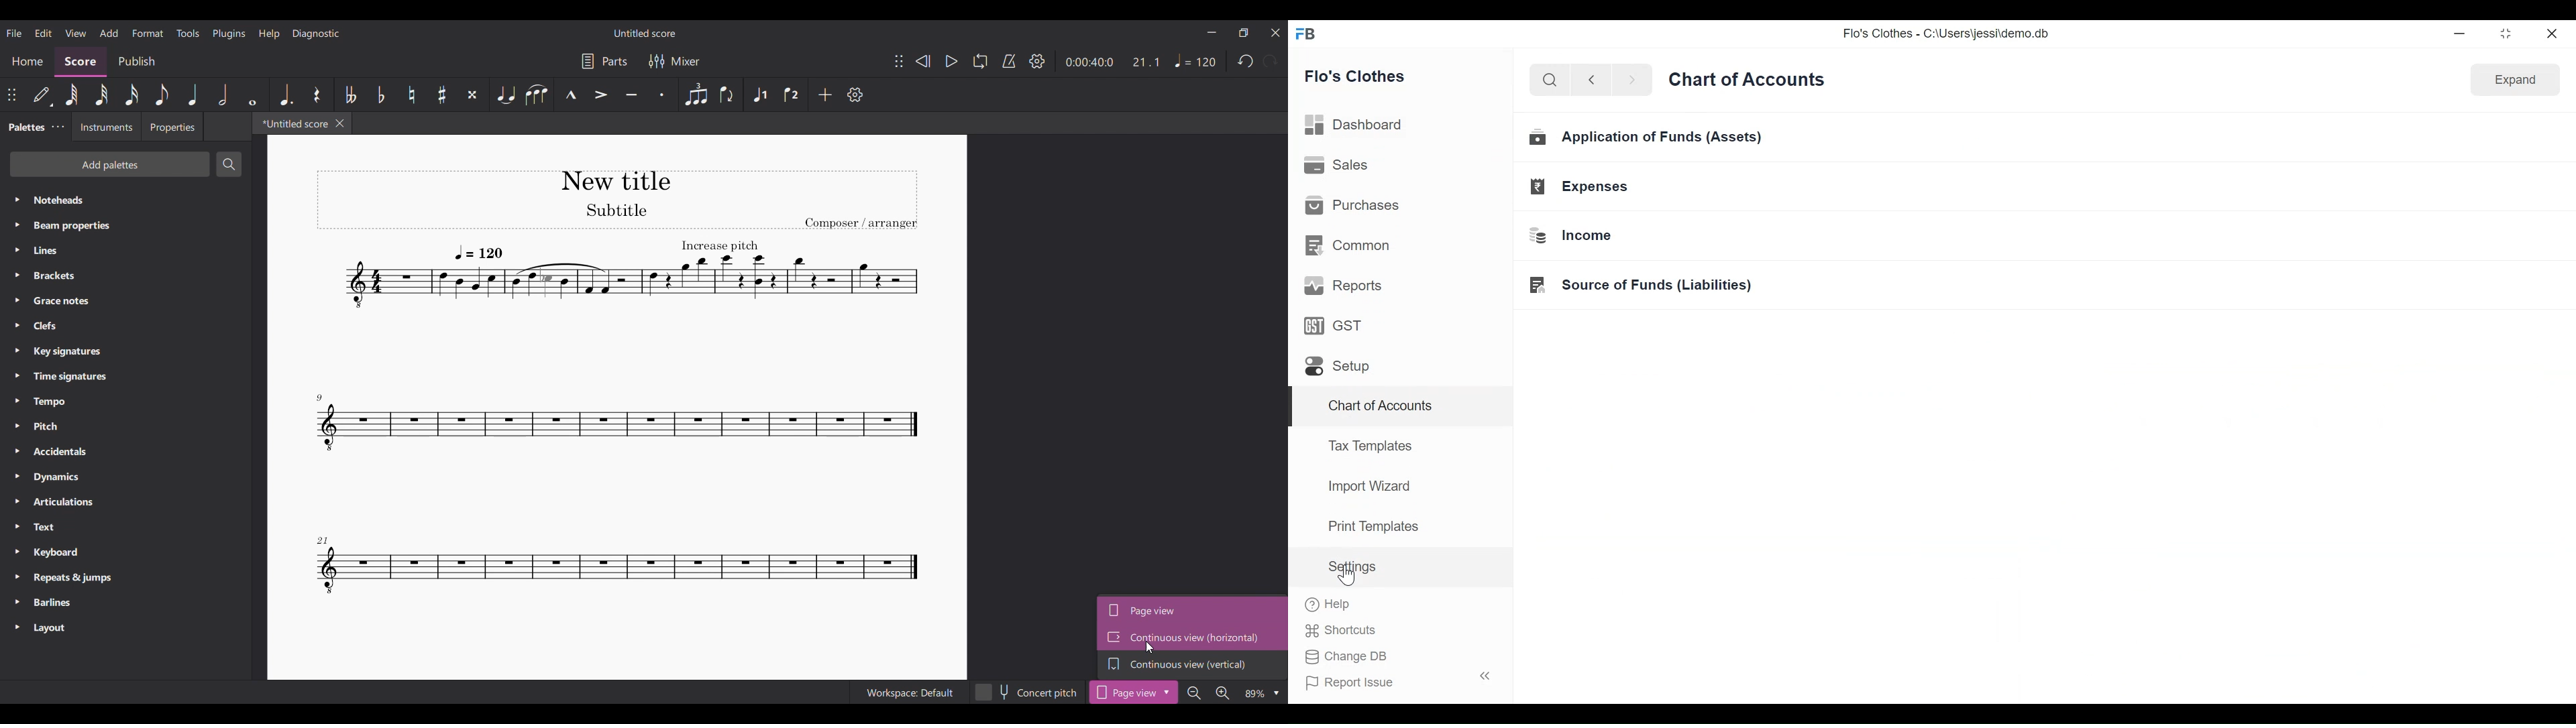 This screenshot has height=728, width=2576. What do you see at coordinates (58, 126) in the screenshot?
I see `Palette settings` at bounding box center [58, 126].